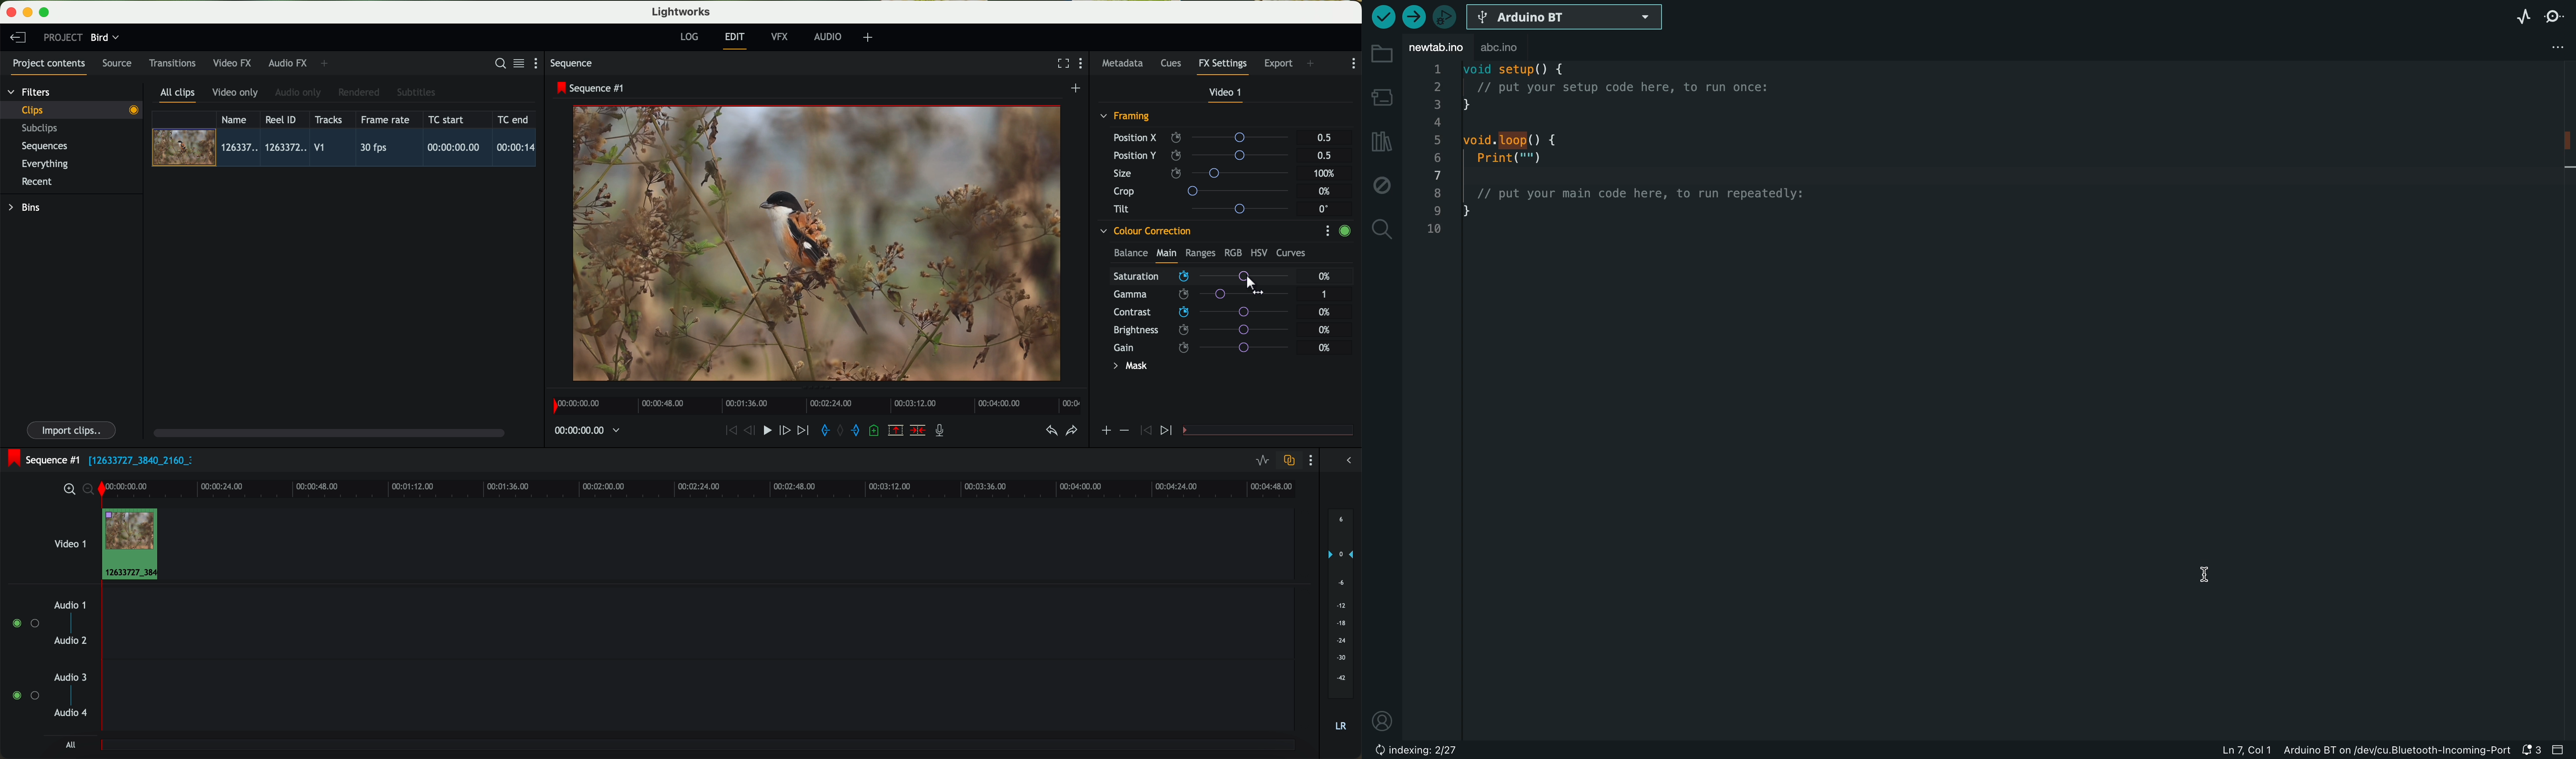 The height and width of the screenshot is (784, 2576). I want to click on edit, so click(736, 40).